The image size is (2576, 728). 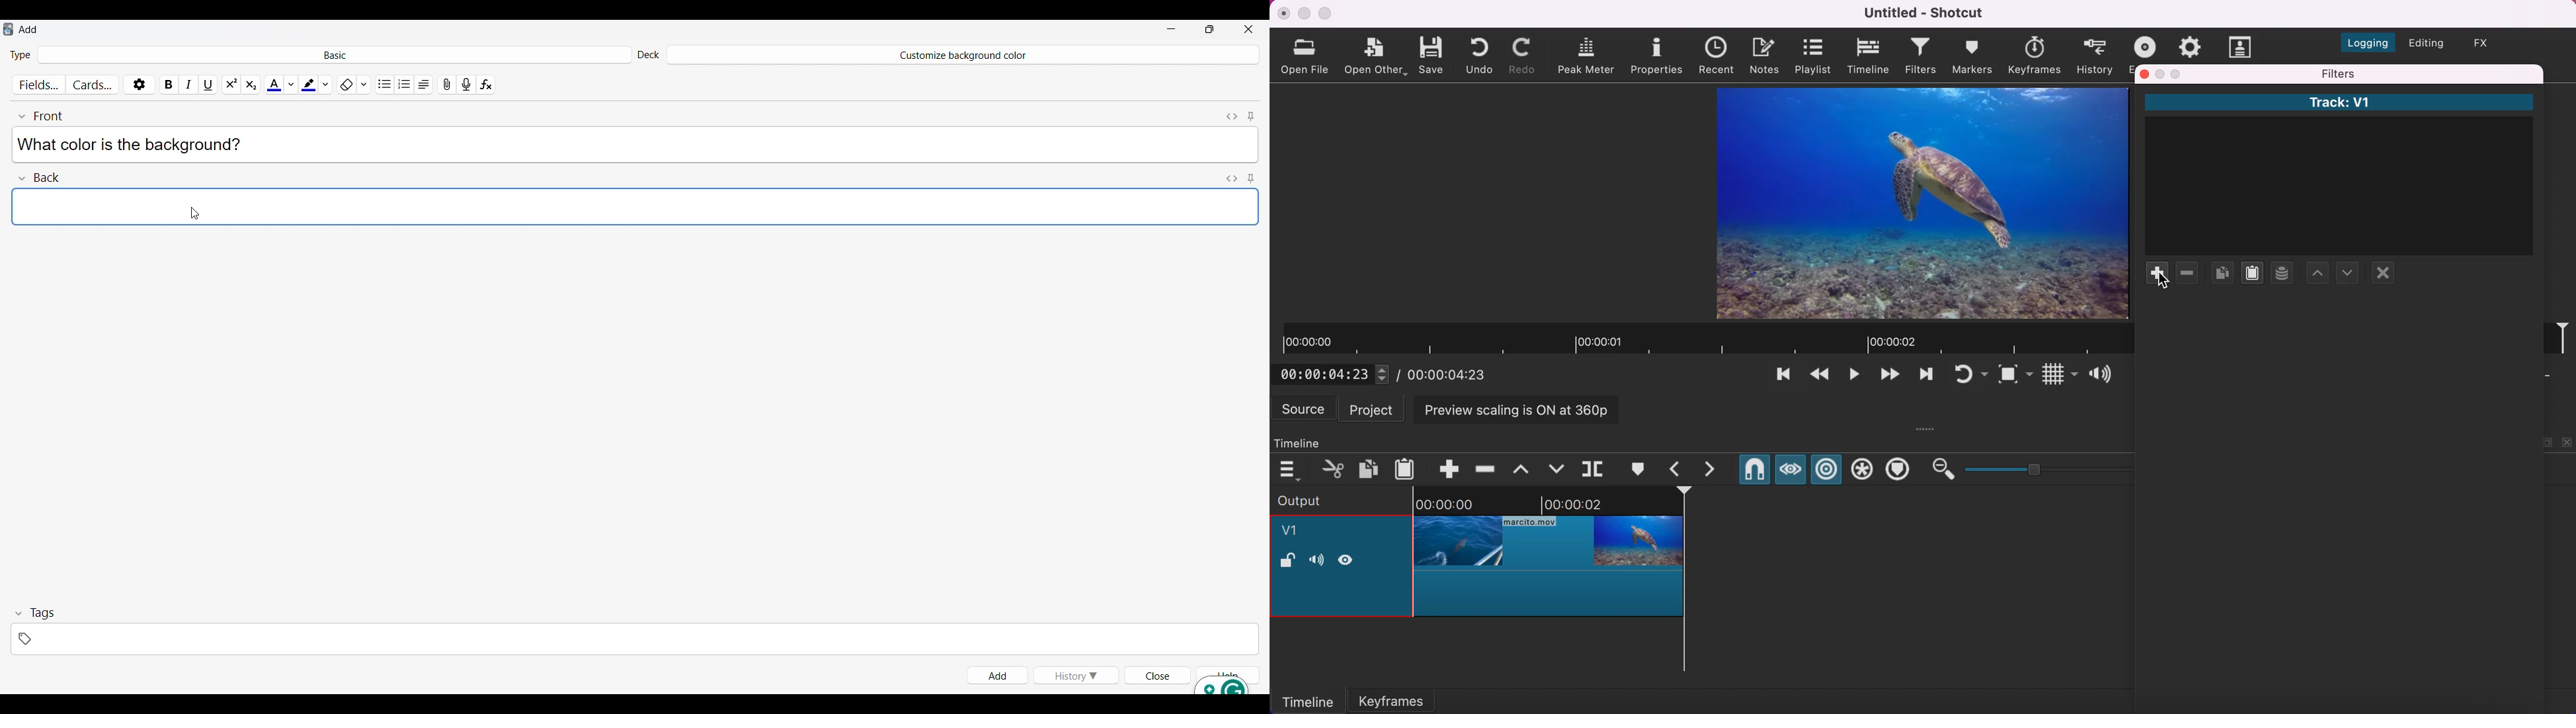 I want to click on Selected text color, so click(x=273, y=83).